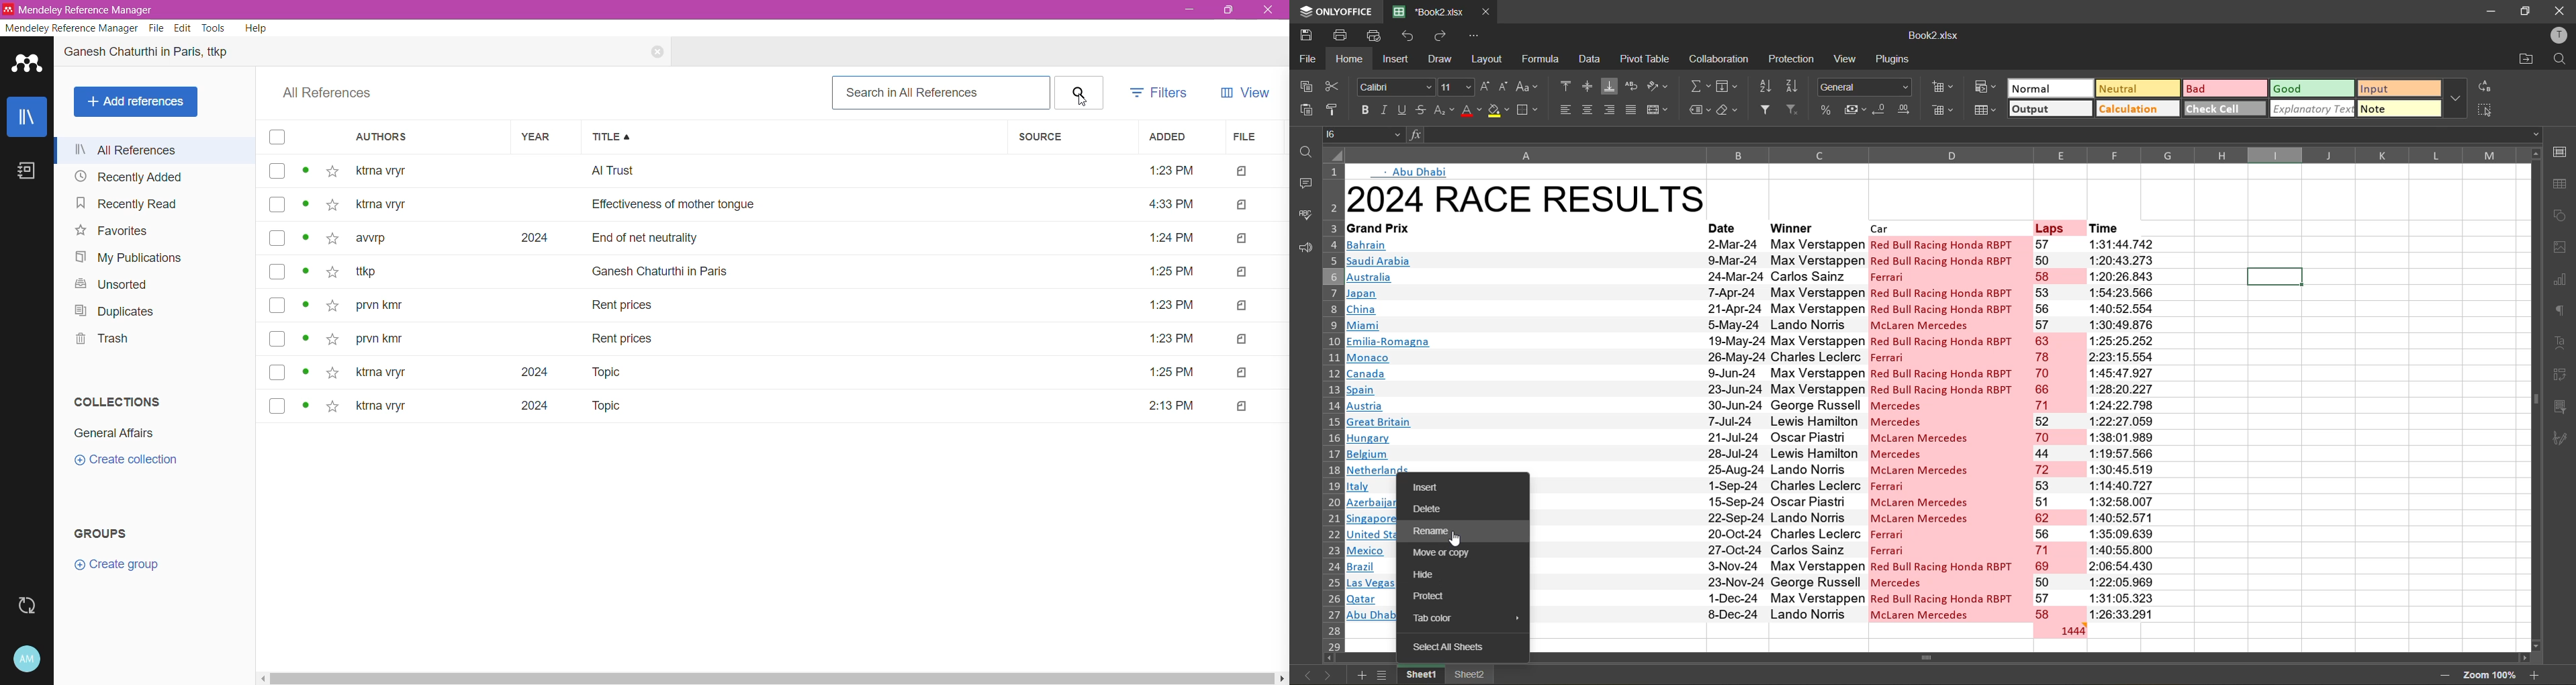 This screenshot has width=2576, height=700. What do you see at coordinates (306, 171) in the screenshot?
I see `view status` at bounding box center [306, 171].